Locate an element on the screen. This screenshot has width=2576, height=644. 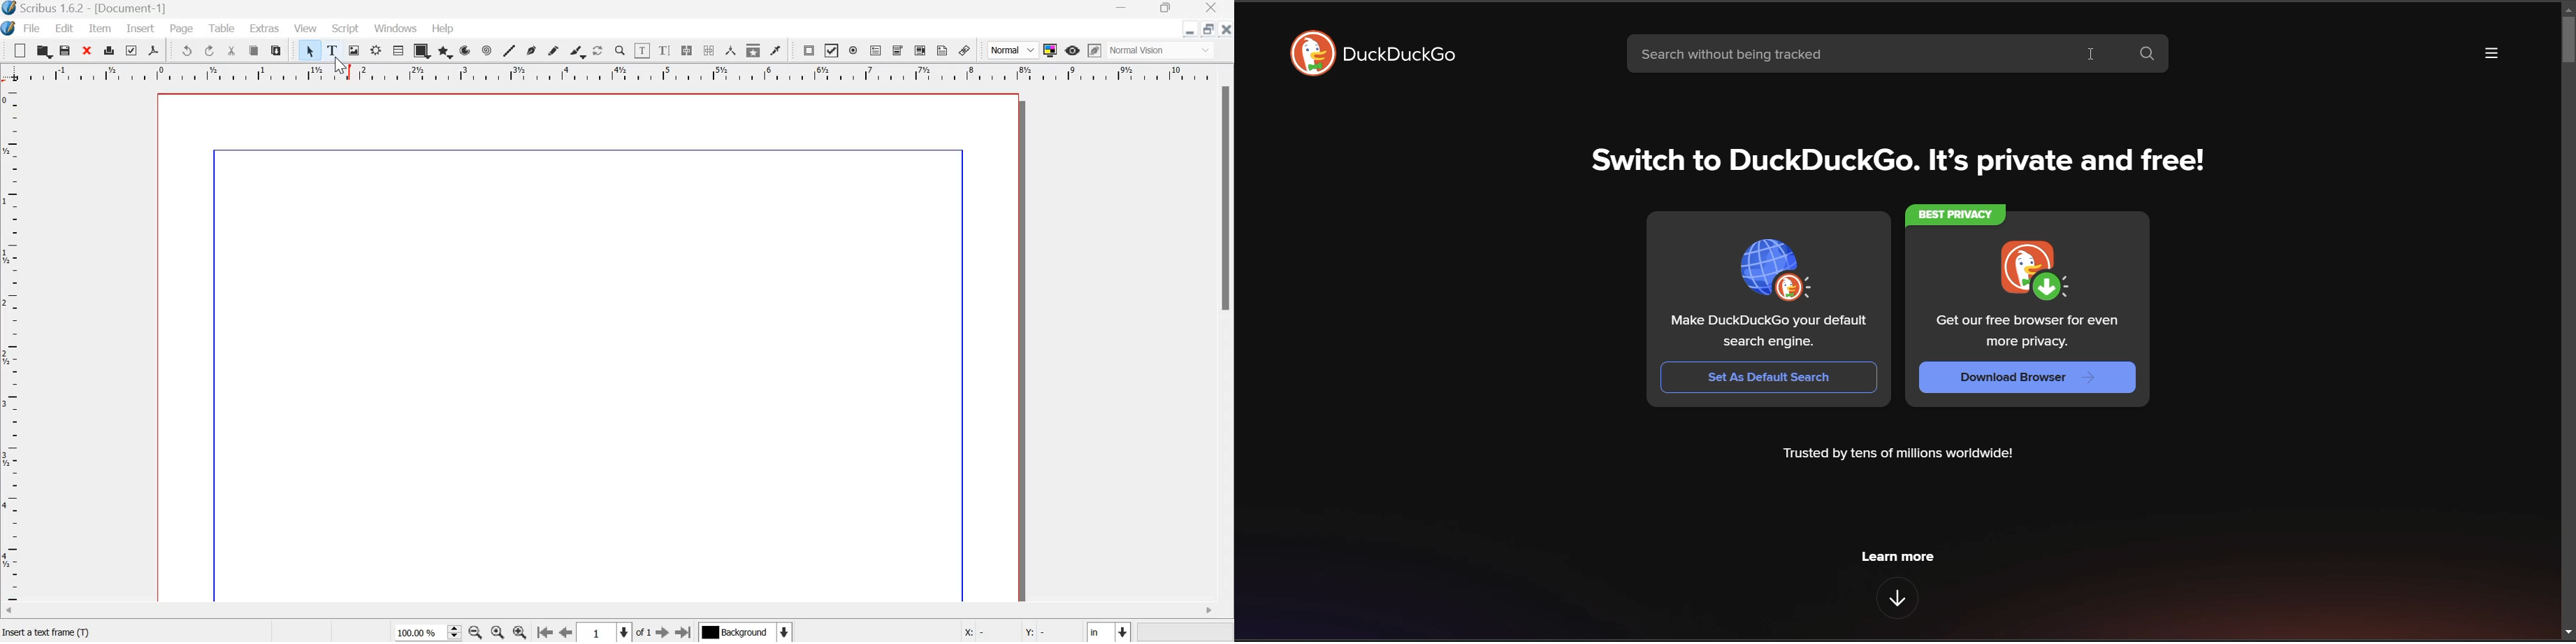
 is located at coordinates (522, 633).